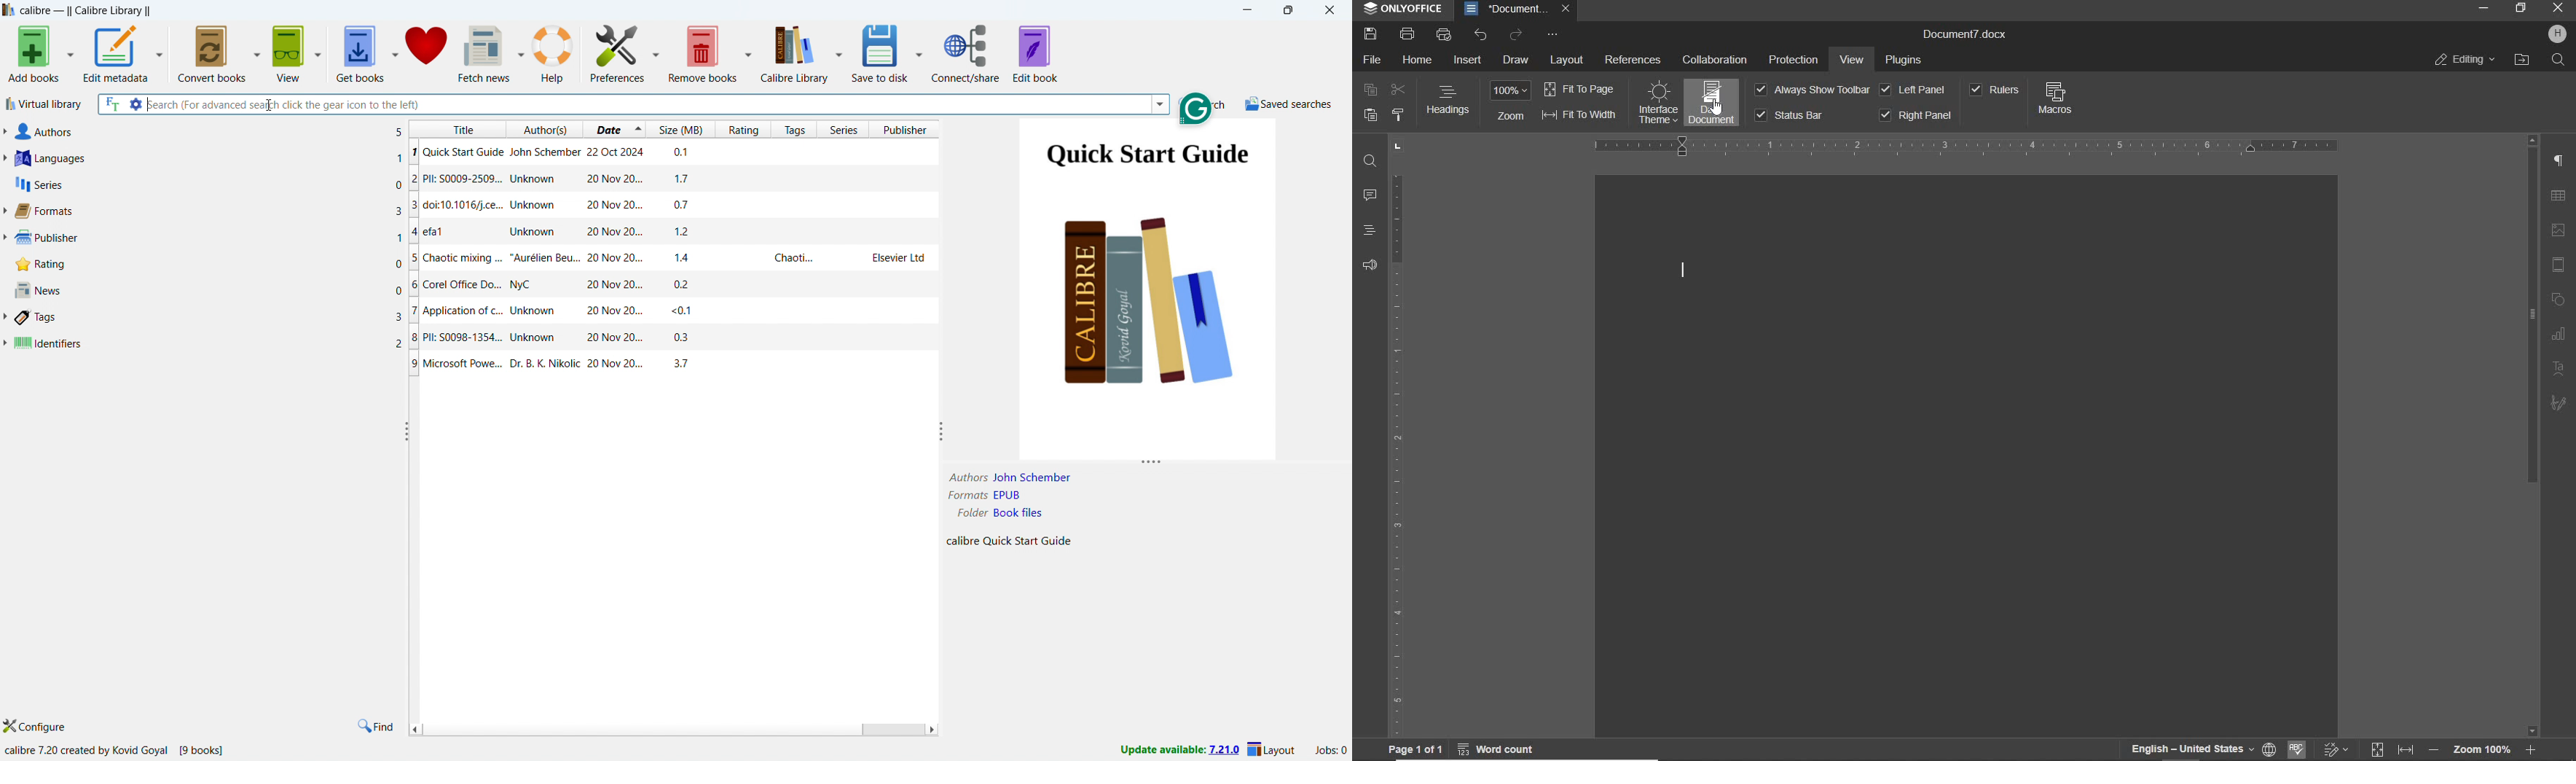  I want to click on FIT TO PAGE, so click(1579, 89).